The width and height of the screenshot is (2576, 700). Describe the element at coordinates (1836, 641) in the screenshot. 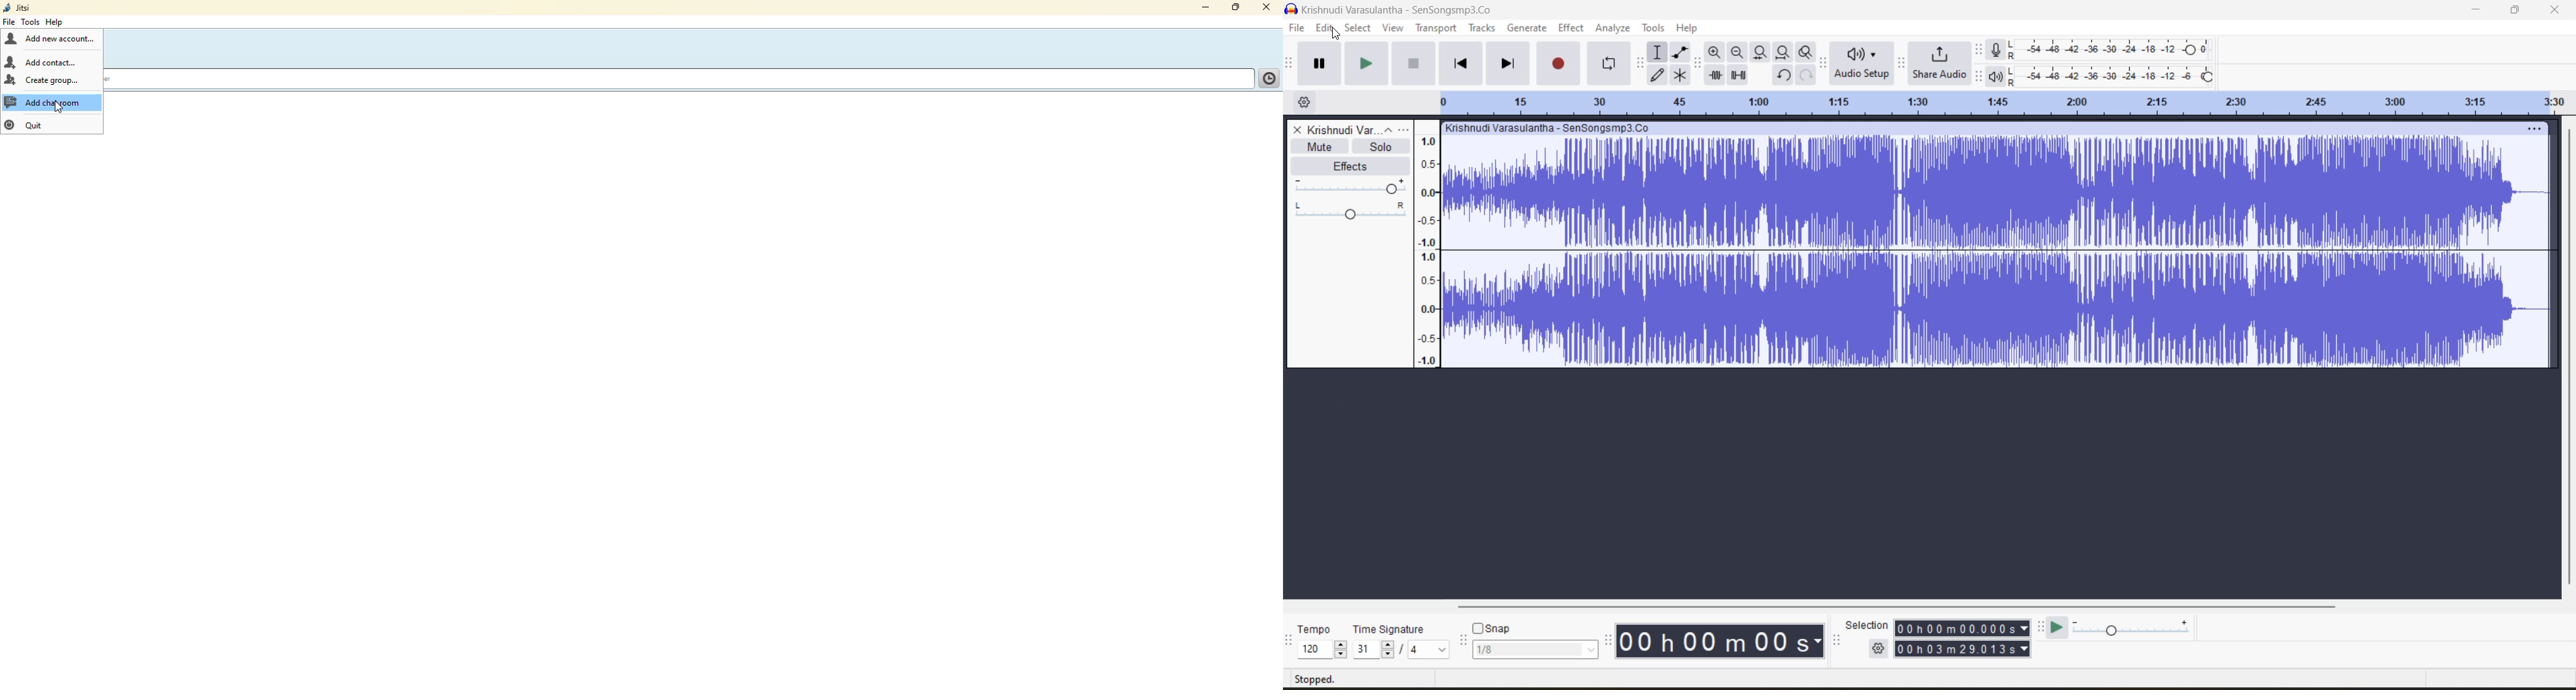

I see `selection tool bar` at that location.